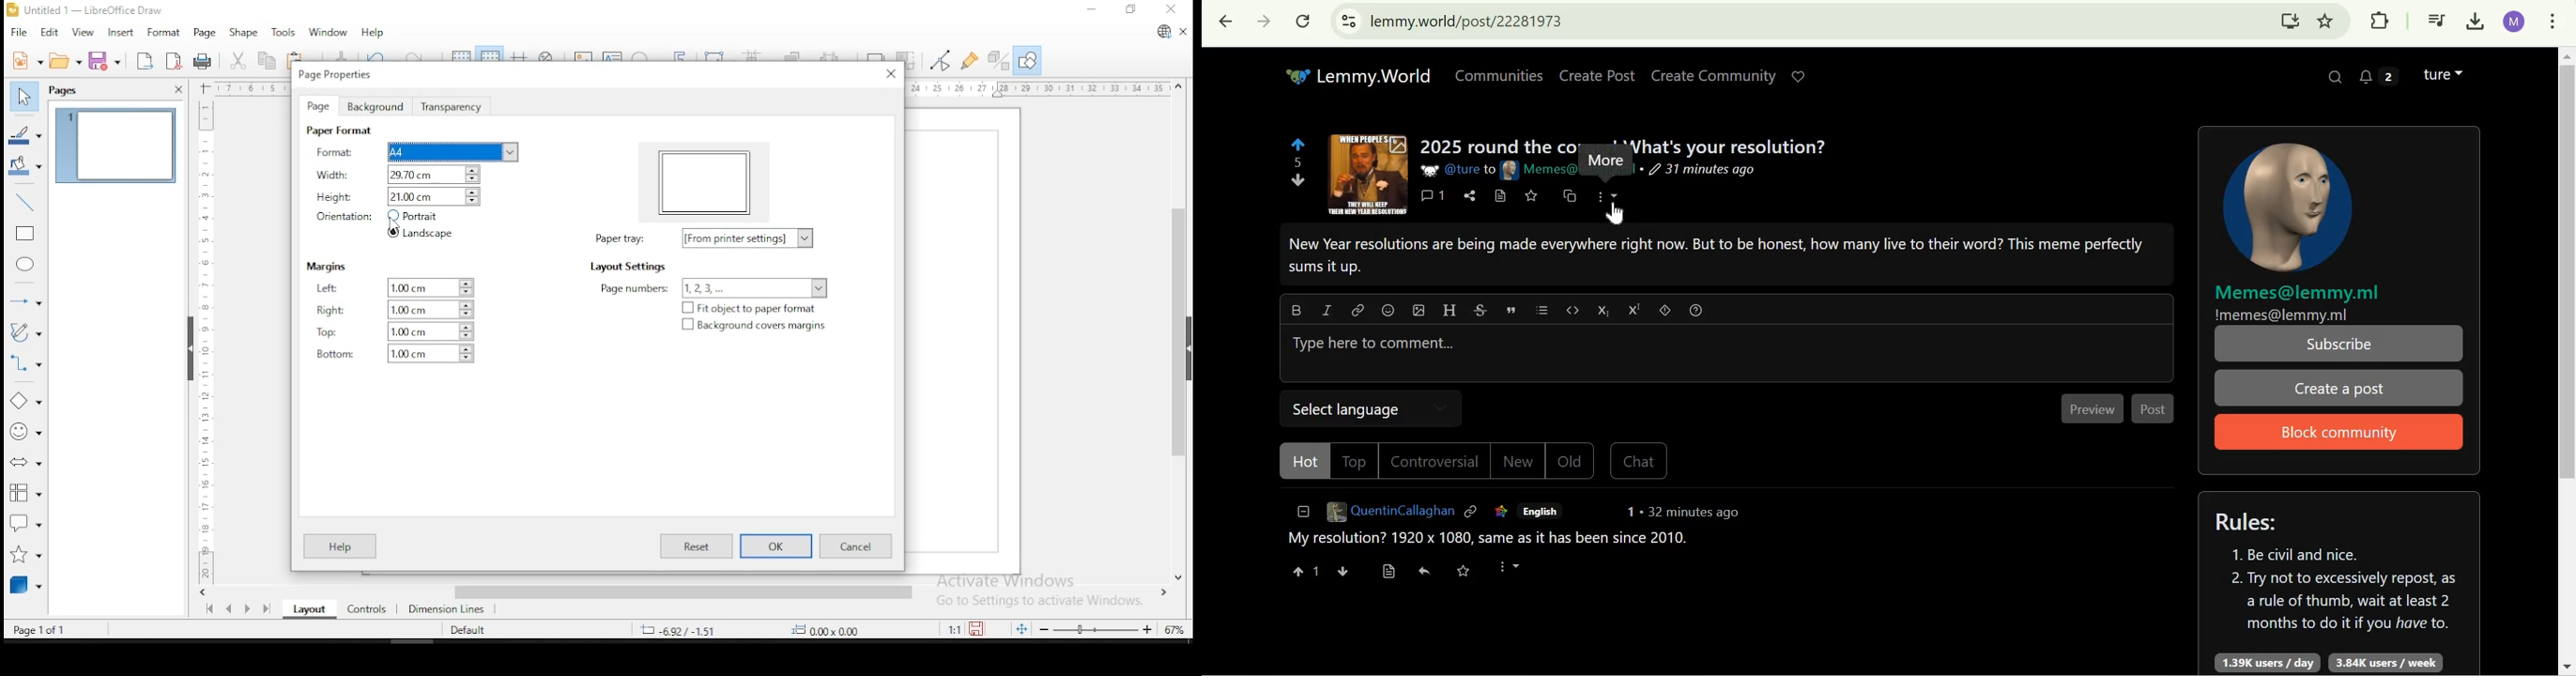  I want to click on window, so click(328, 34).